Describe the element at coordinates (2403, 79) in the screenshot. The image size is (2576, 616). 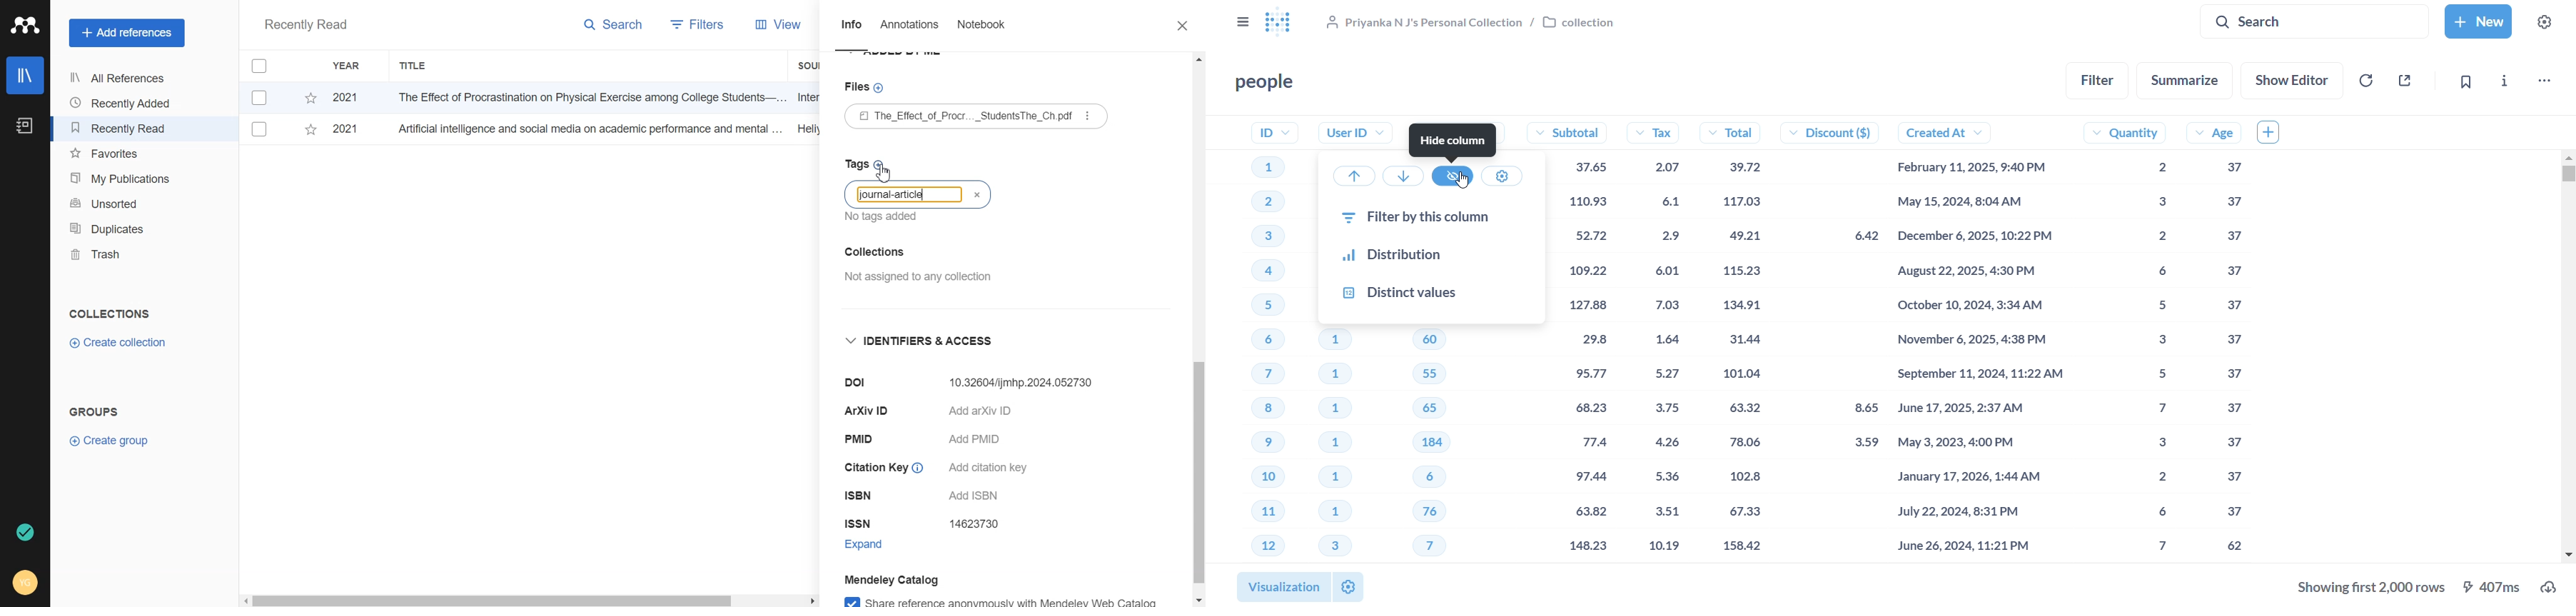
I see `sharing` at that location.